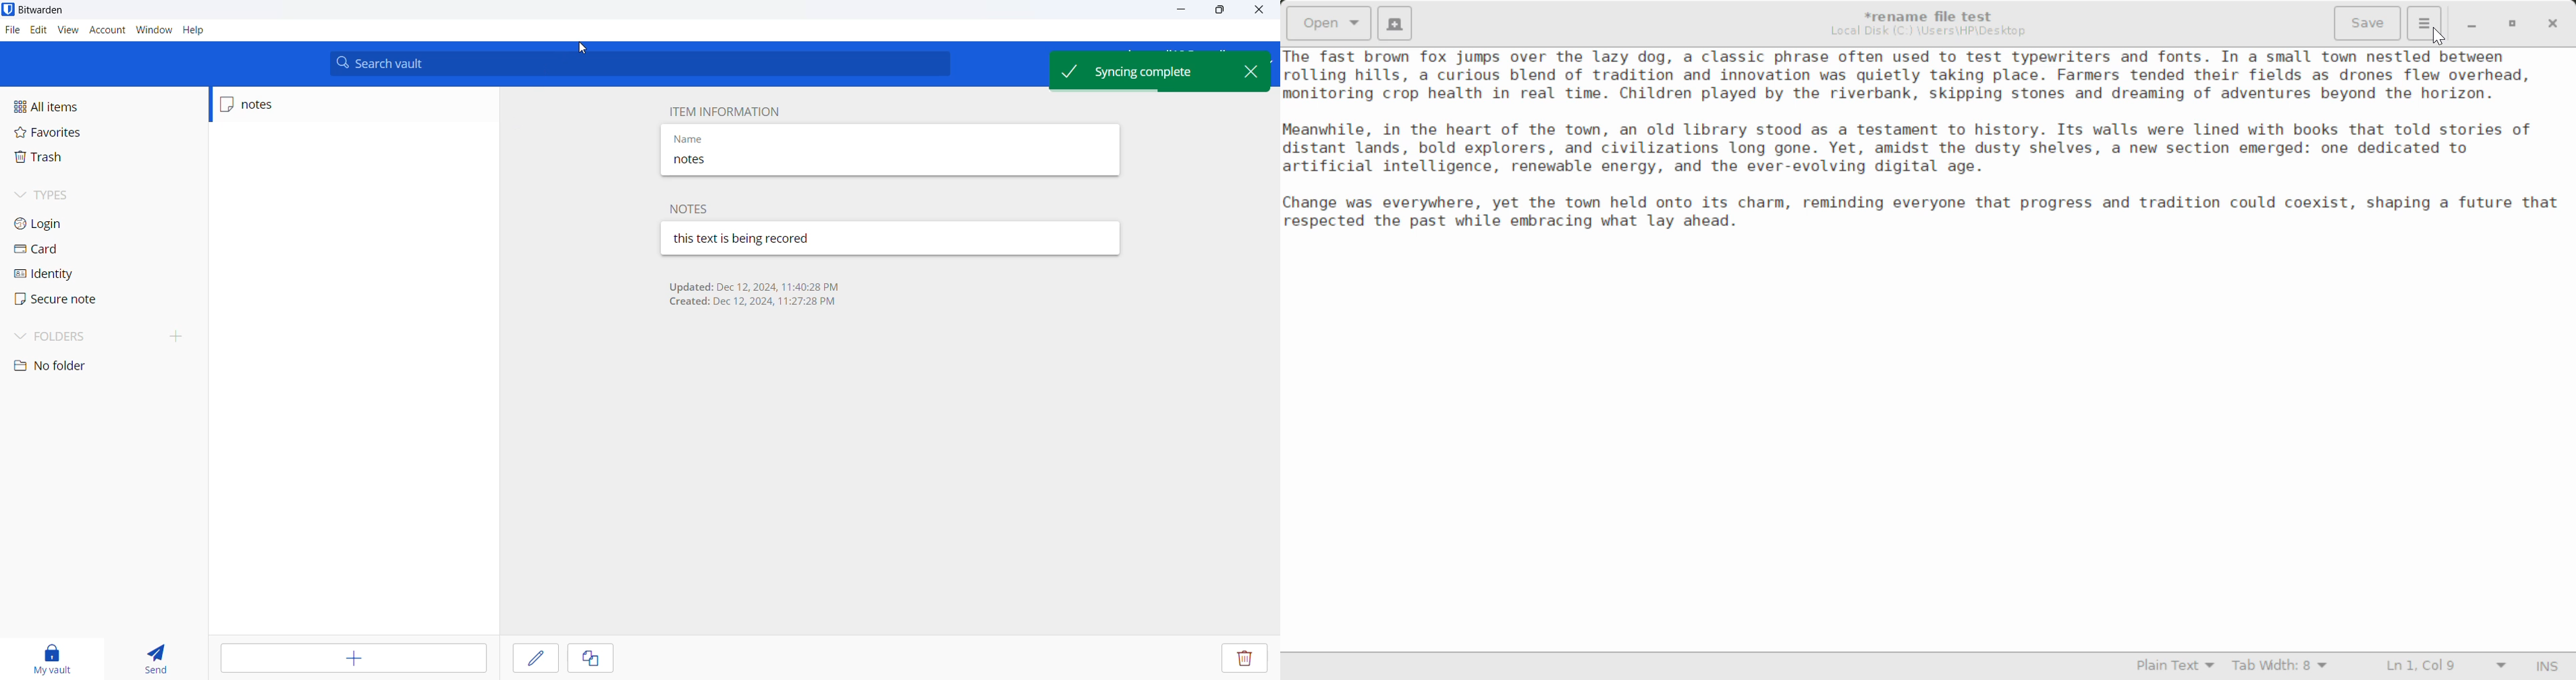 The width and height of the screenshot is (2576, 700). Describe the element at coordinates (355, 659) in the screenshot. I see `add` at that location.